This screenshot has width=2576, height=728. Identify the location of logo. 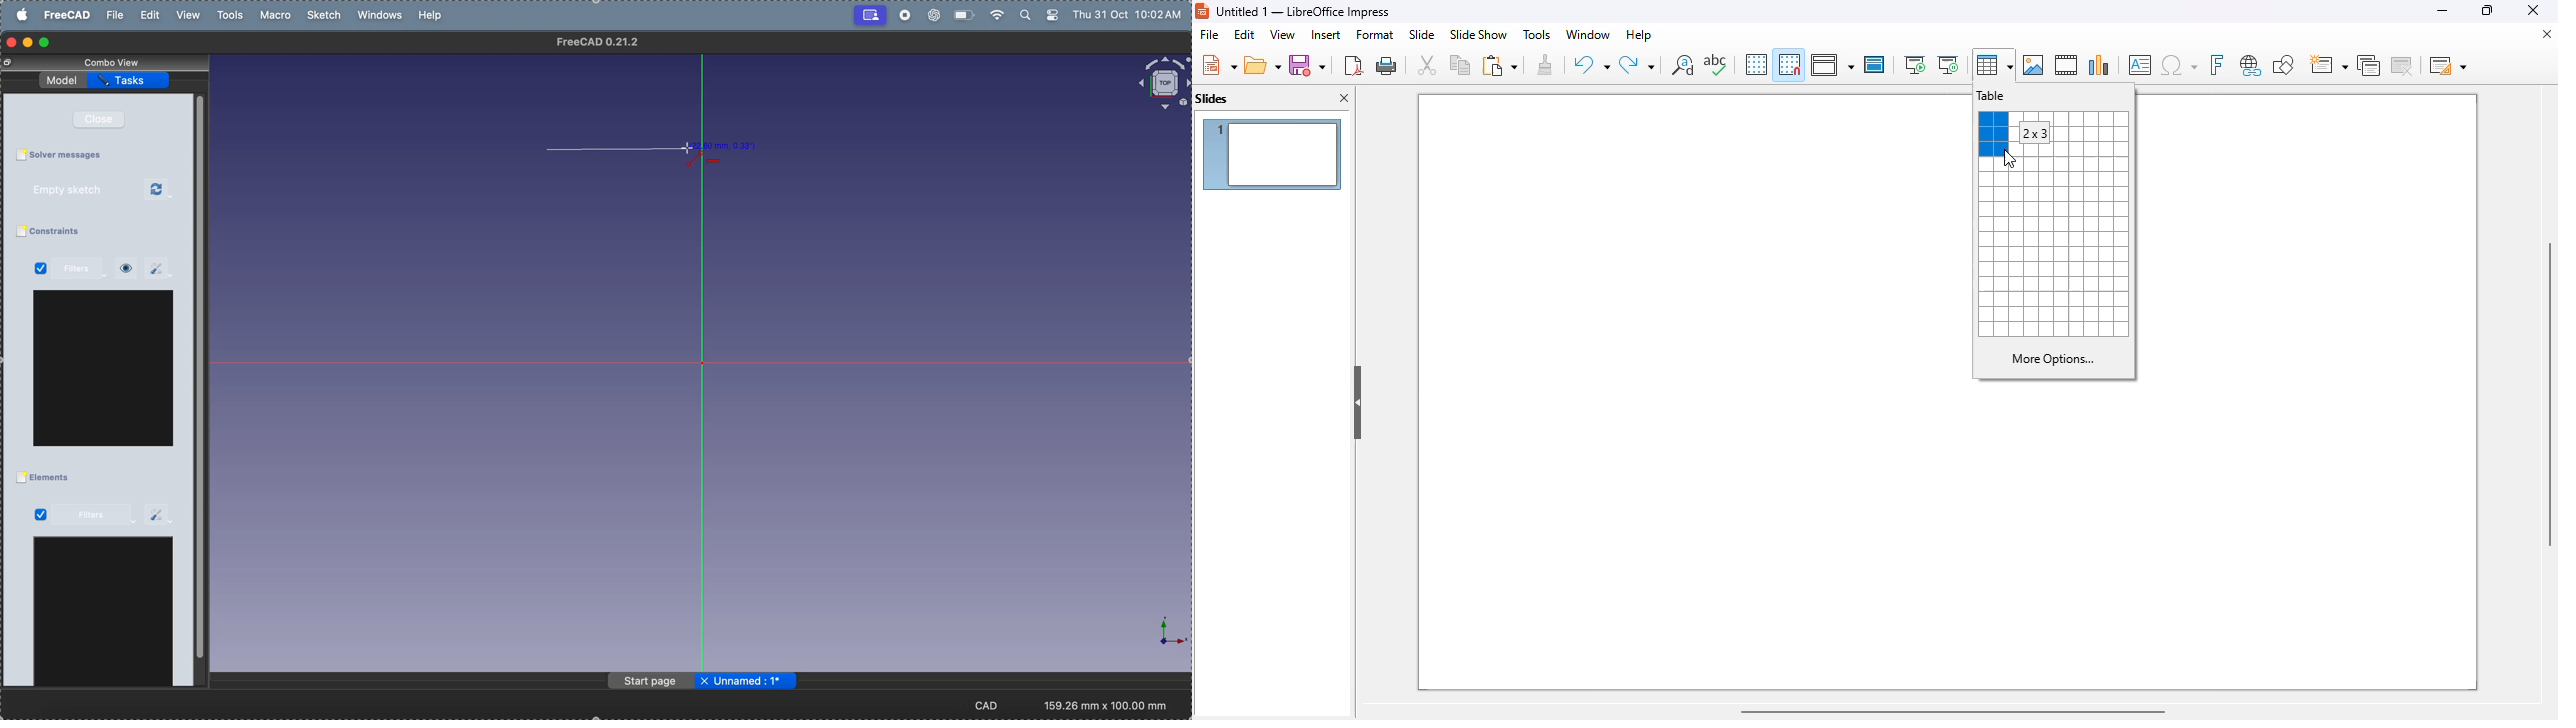
(1202, 12).